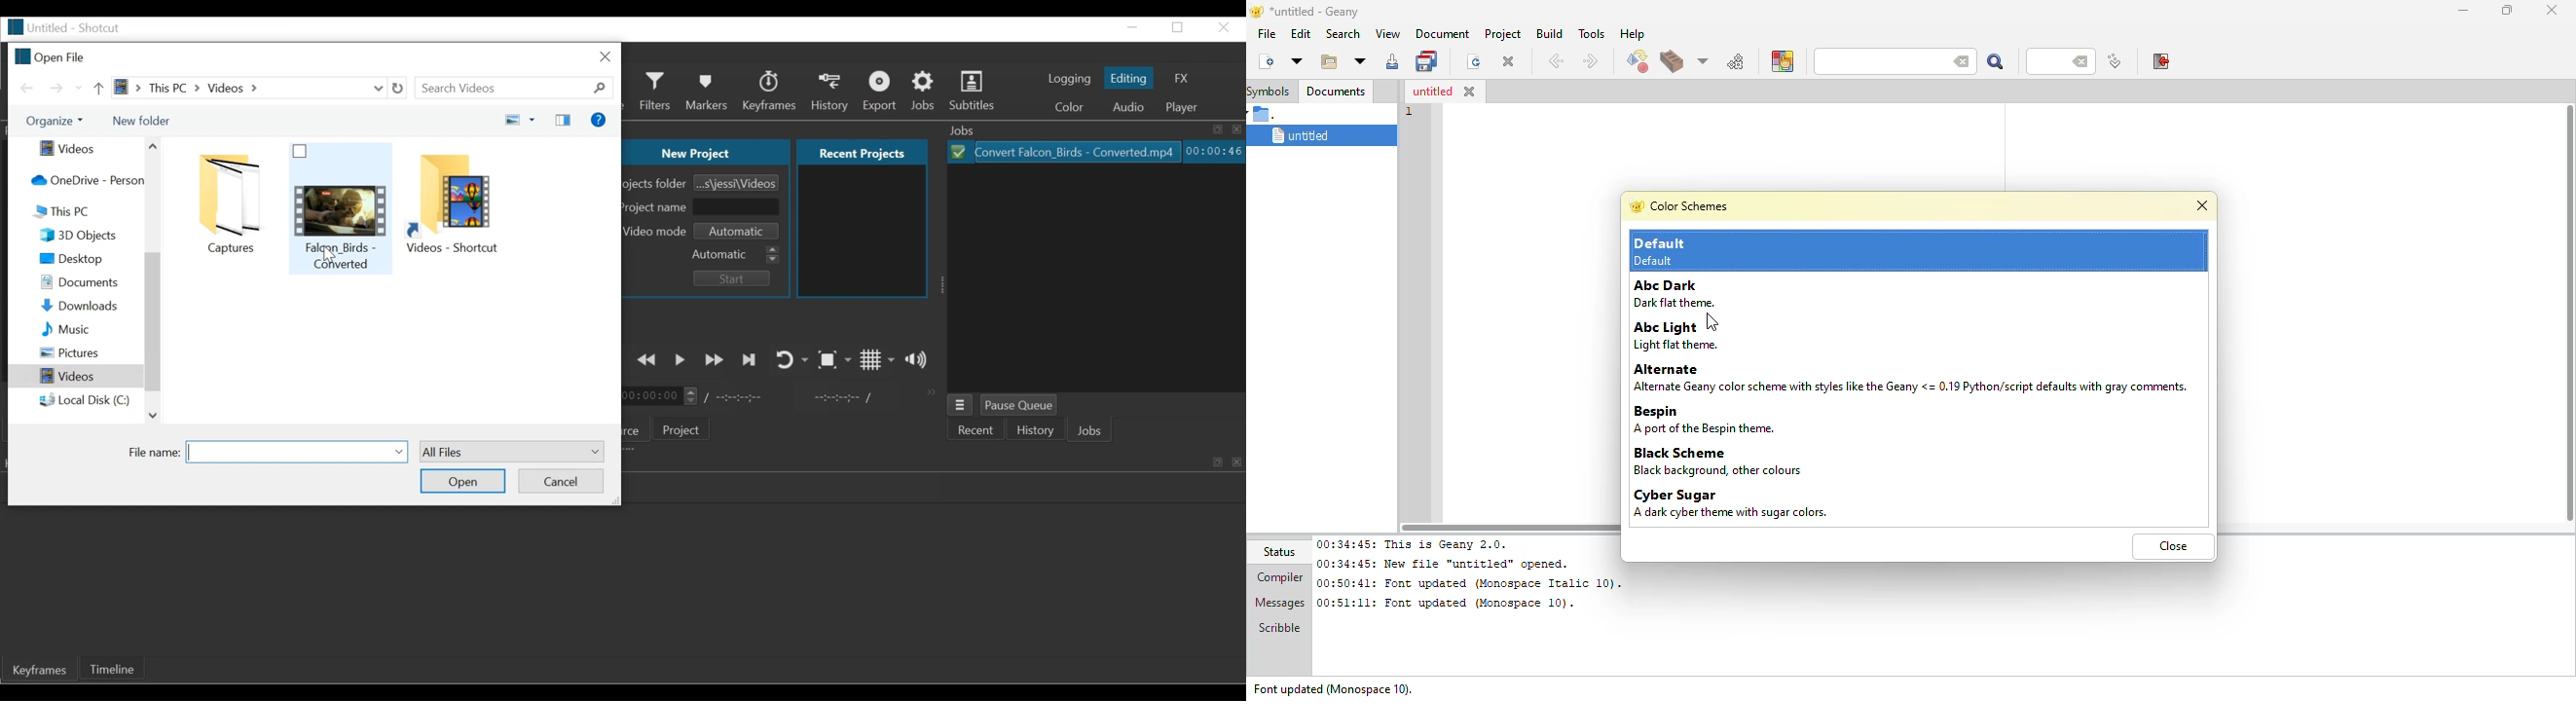 The image size is (2576, 728). I want to click on Total Duration, so click(737, 399).